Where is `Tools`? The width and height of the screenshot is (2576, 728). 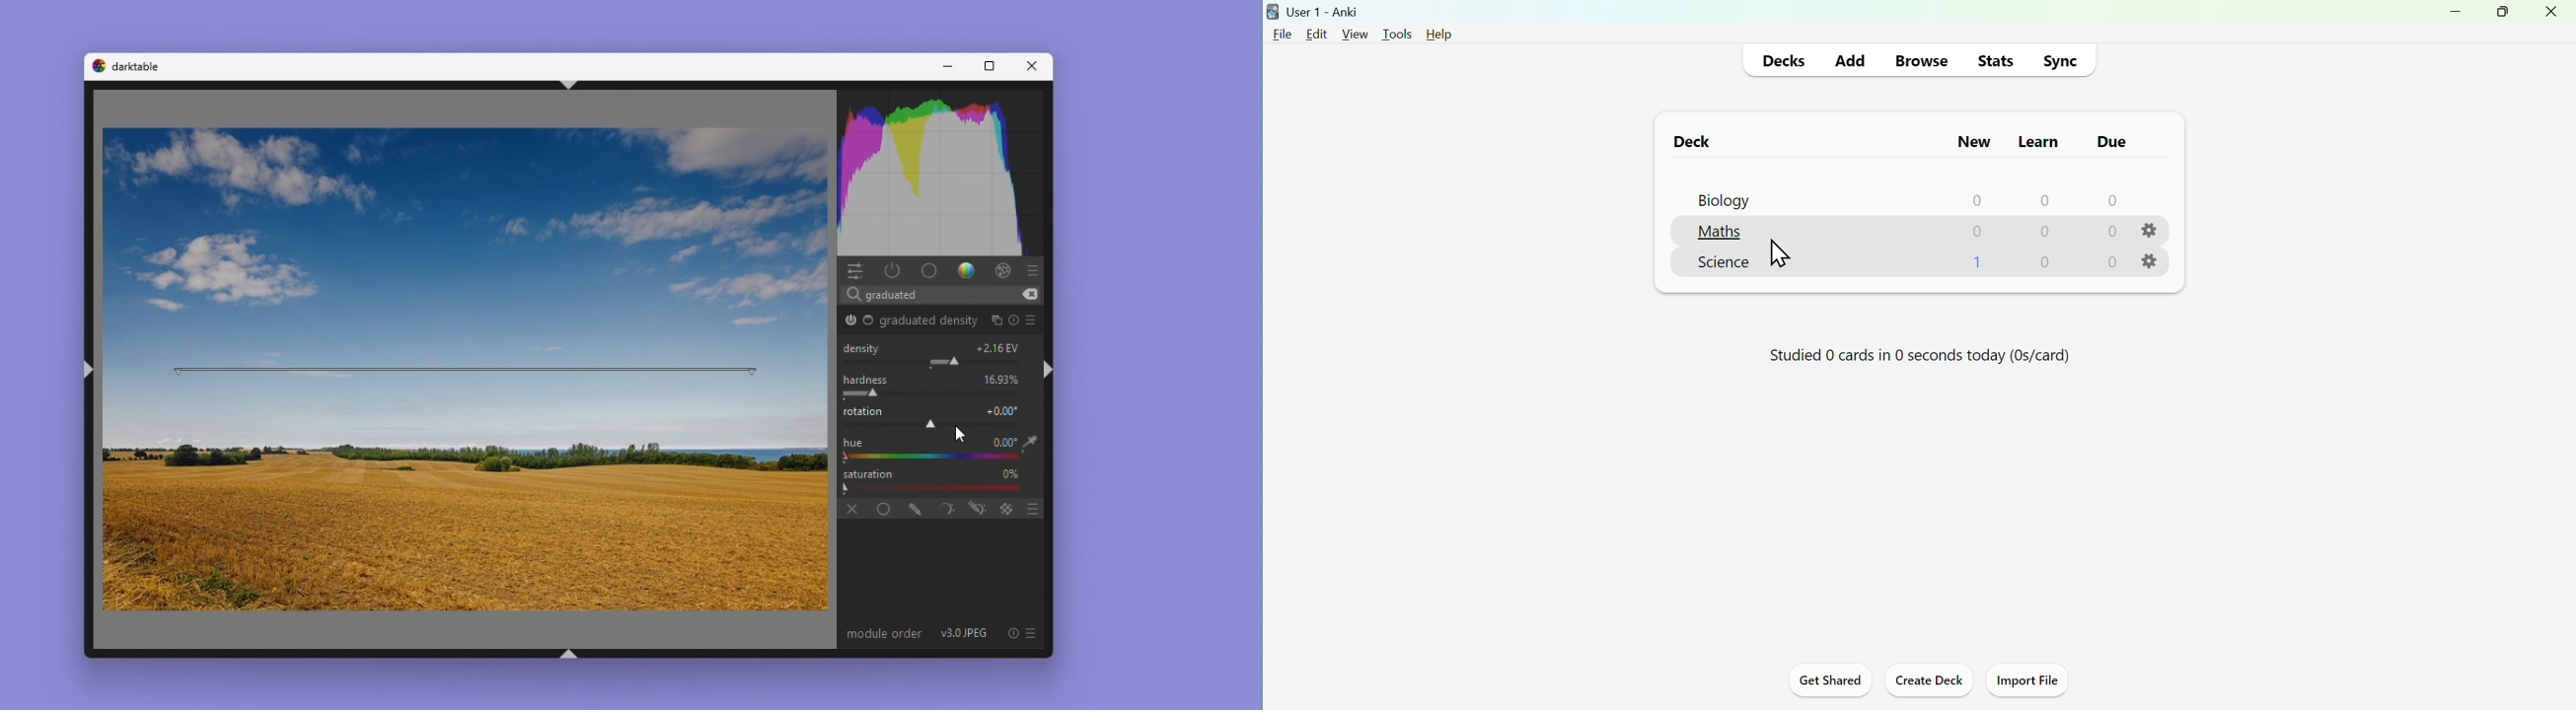
Tools is located at coordinates (1392, 31).